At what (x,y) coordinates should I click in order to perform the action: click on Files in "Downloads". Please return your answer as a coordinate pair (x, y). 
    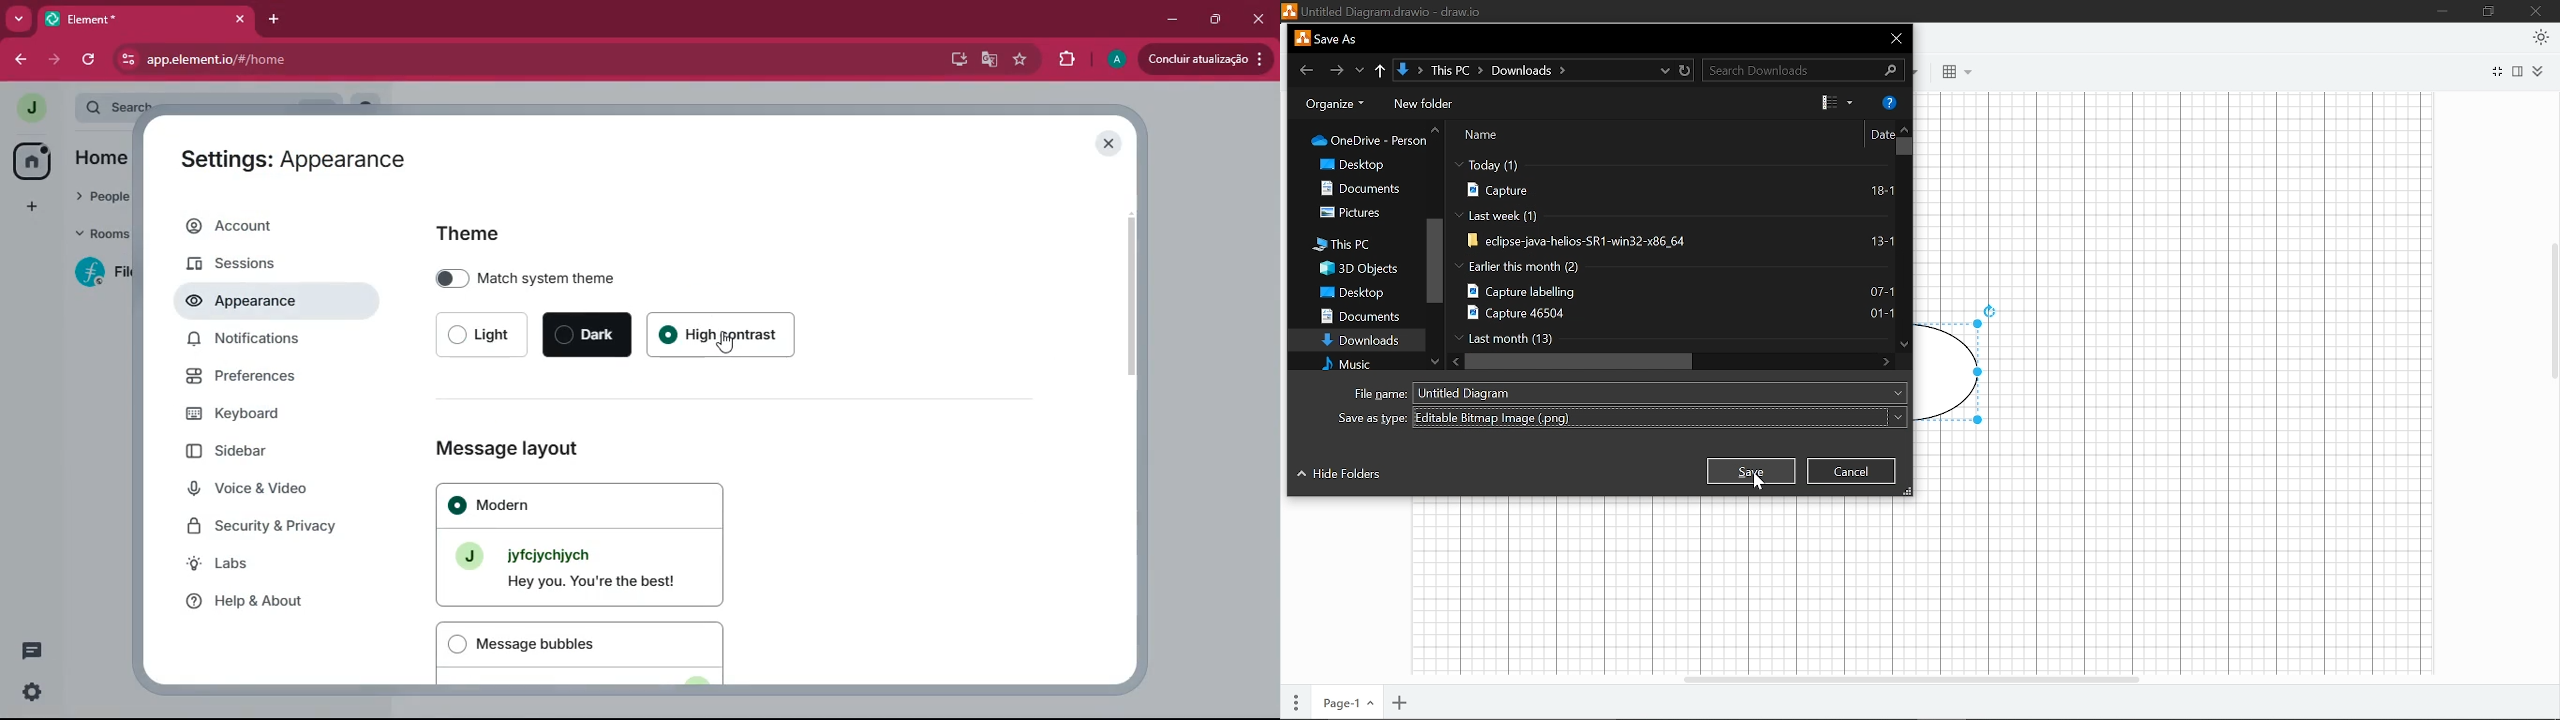
    Looking at the image, I should click on (1672, 253).